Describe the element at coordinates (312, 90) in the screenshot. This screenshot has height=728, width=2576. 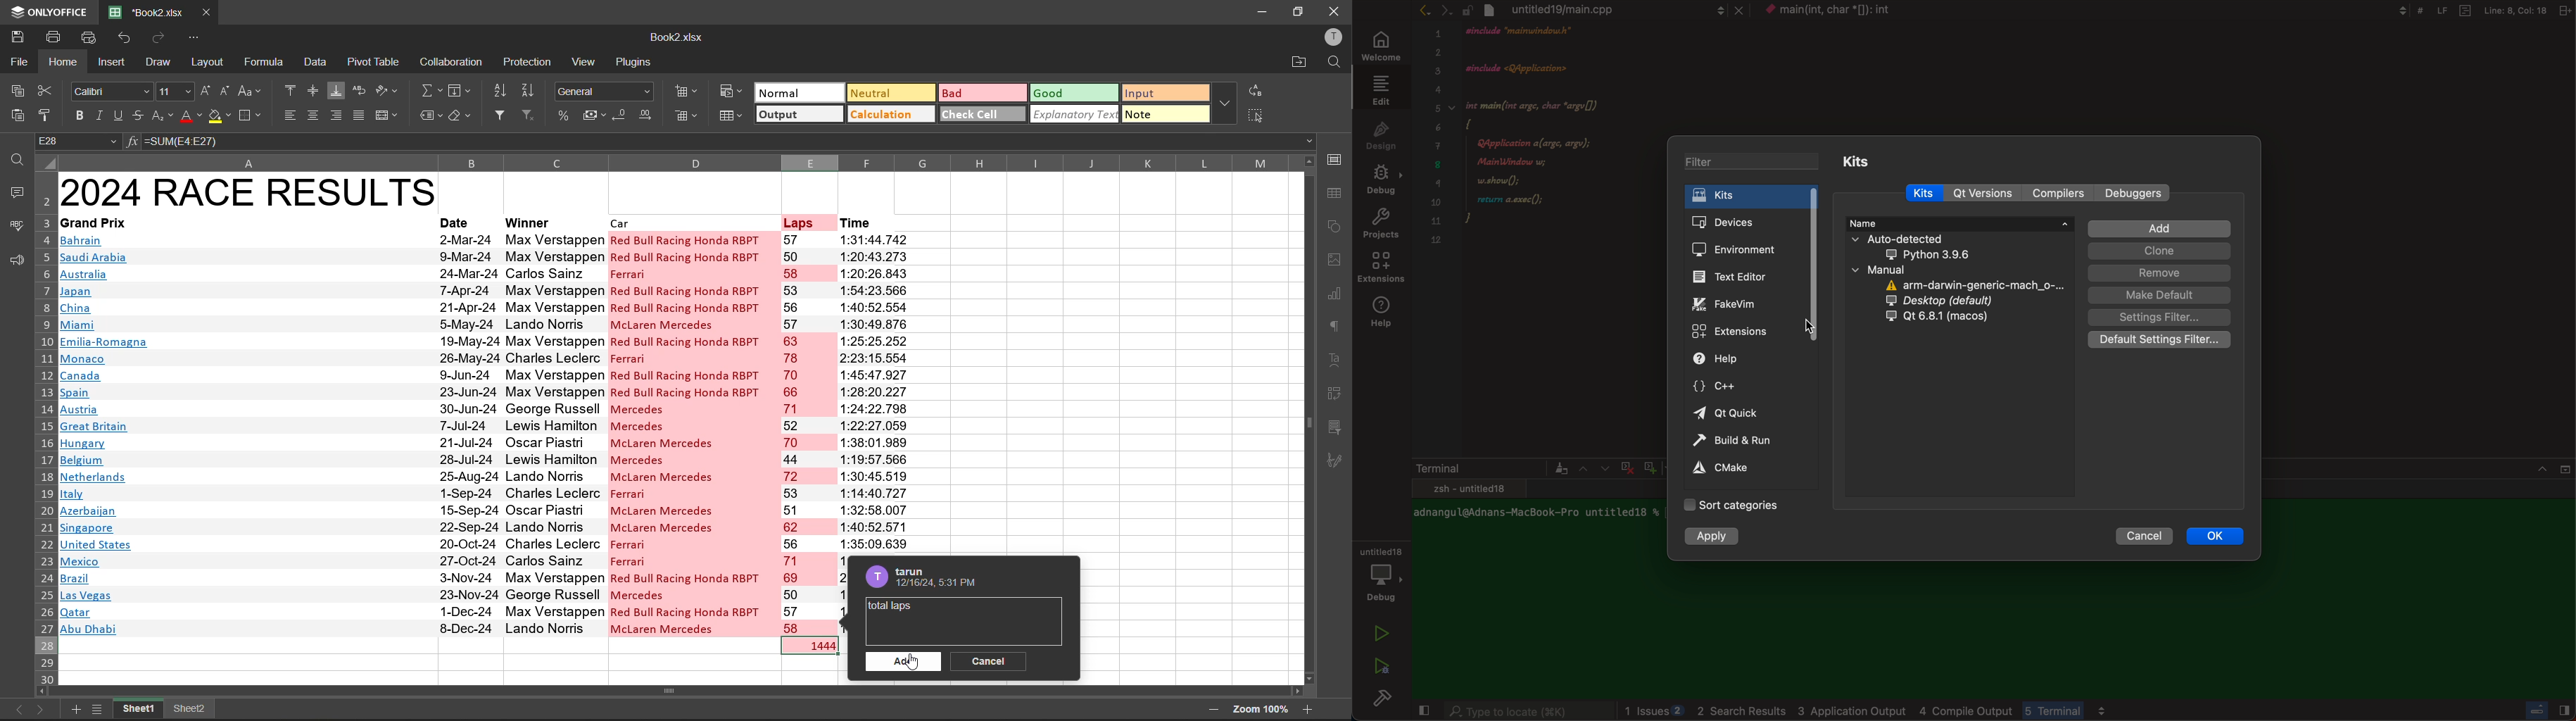
I see `align middle` at that location.